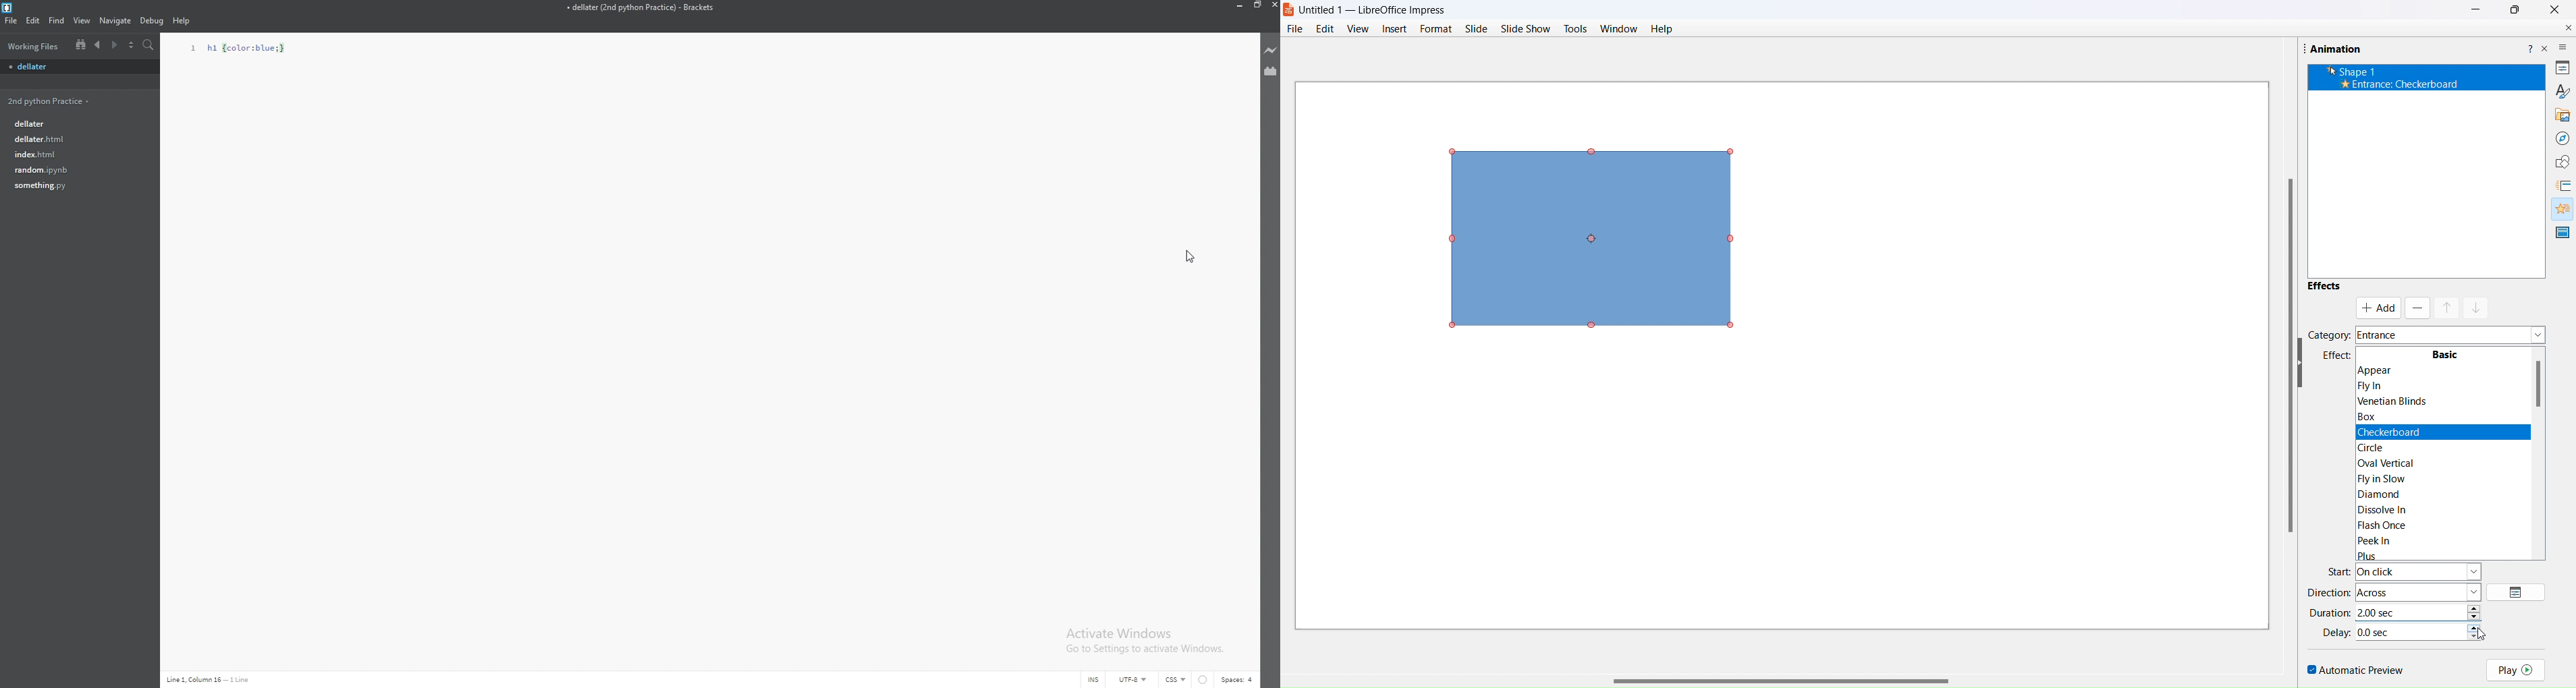 The image size is (2576, 700). What do you see at coordinates (1381, 9) in the screenshot?
I see `Untitled 1 — LibreOffice Impress` at bounding box center [1381, 9].